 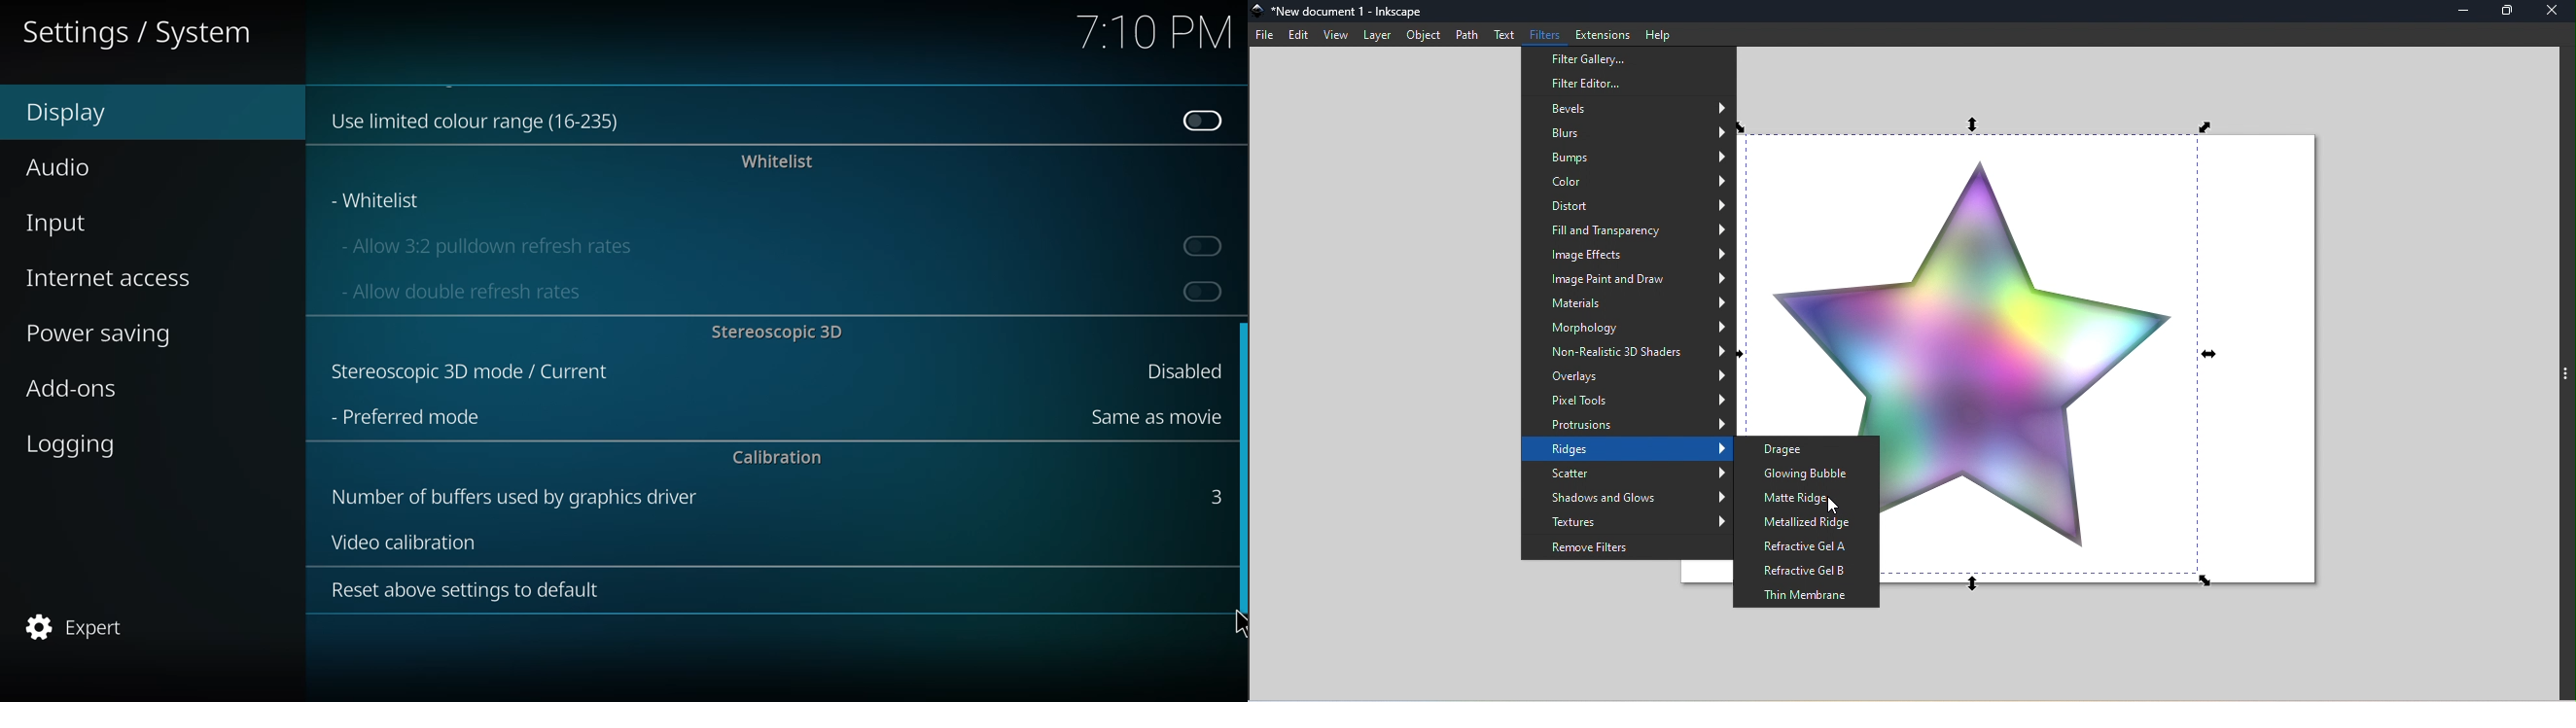 I want to click on Minimize, so click(x=2465, y=12).